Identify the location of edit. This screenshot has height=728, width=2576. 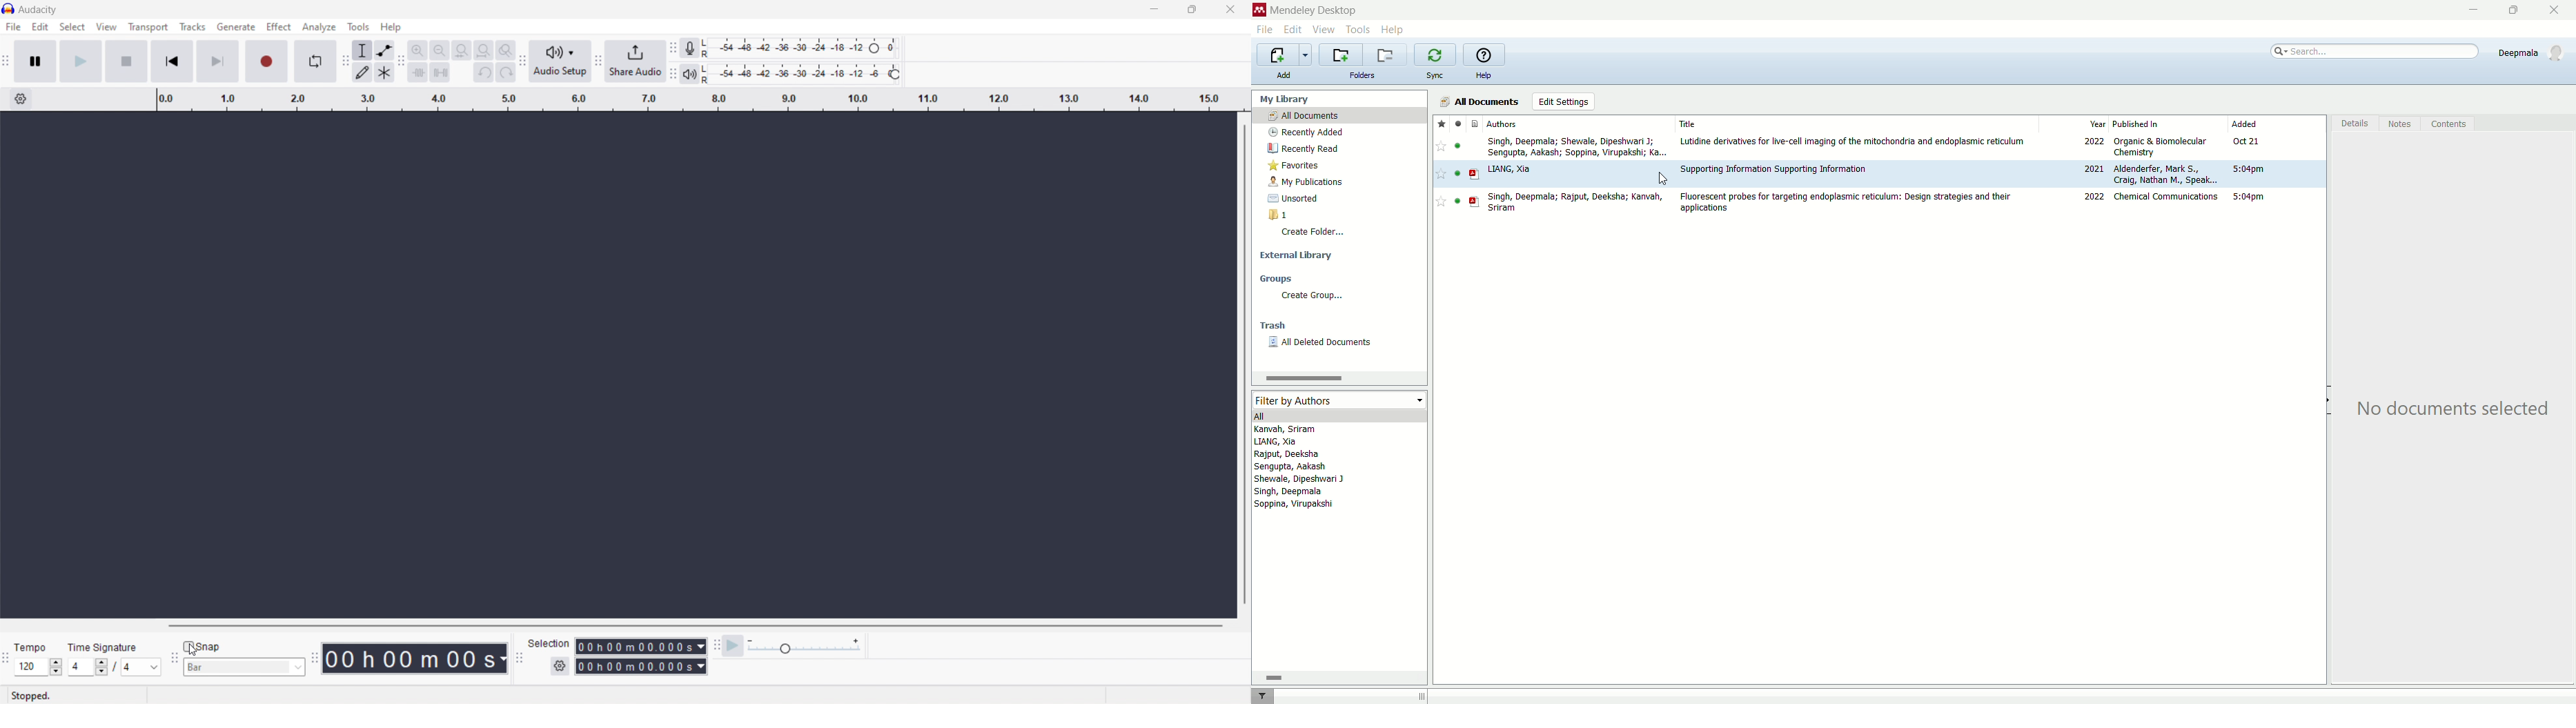
(1292, 28).